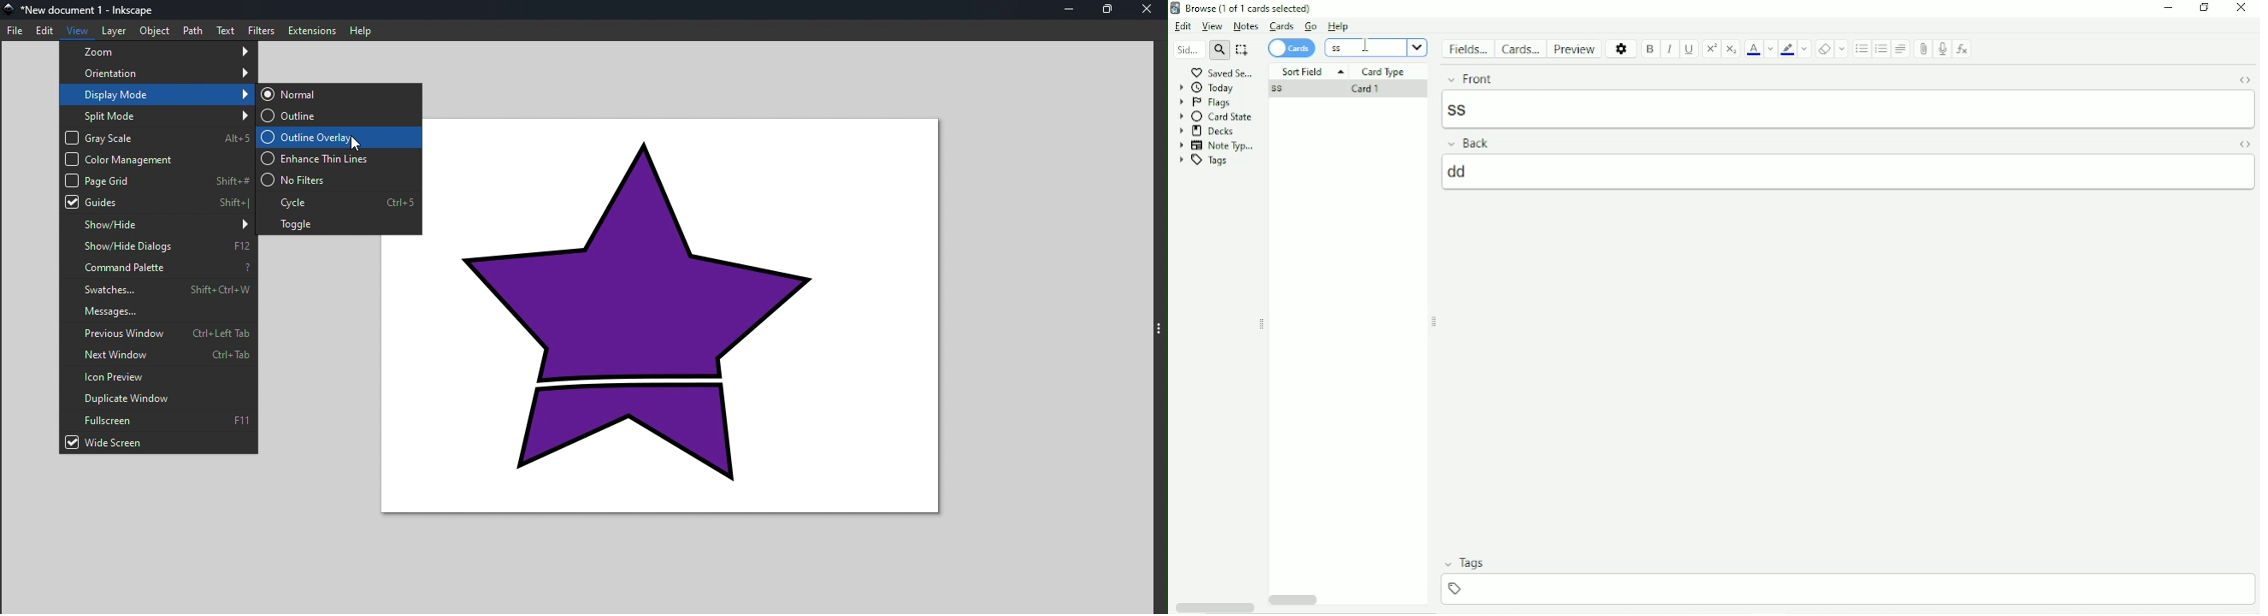 Image resolution: width=2268 pixels, height=616 pixels. I want to click on Edit, so click(1184, 27).